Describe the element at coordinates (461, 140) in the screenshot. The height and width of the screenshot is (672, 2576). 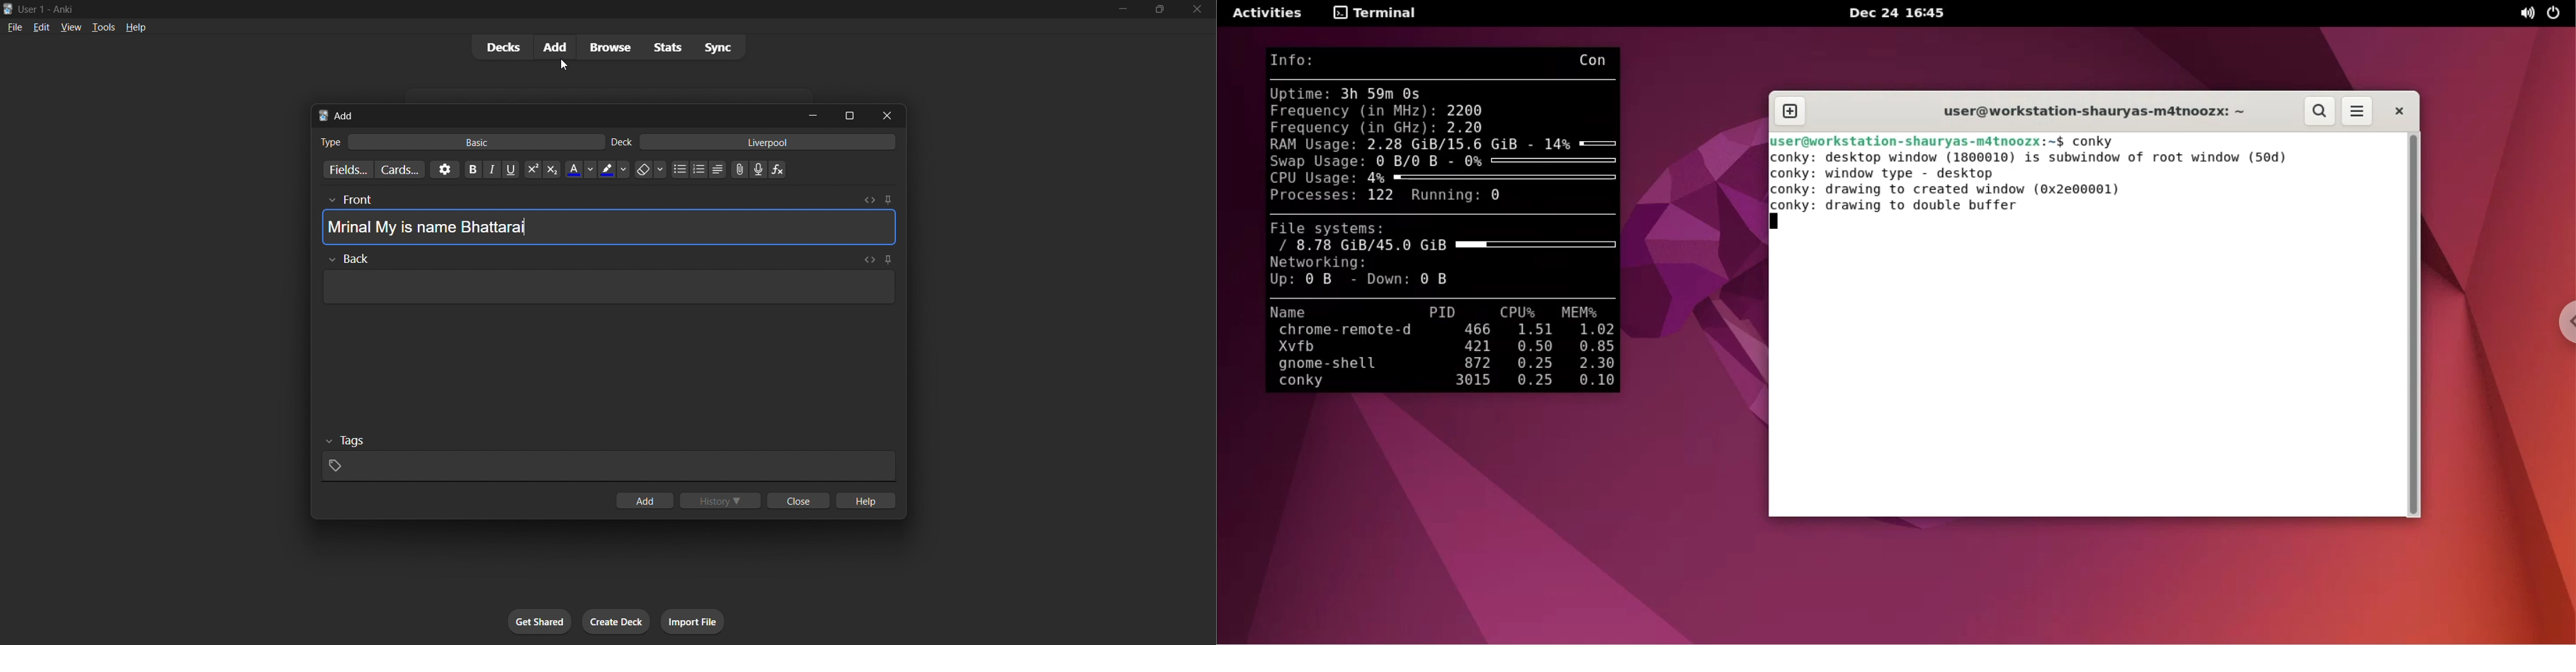
I see `basic card type input field` at that location.